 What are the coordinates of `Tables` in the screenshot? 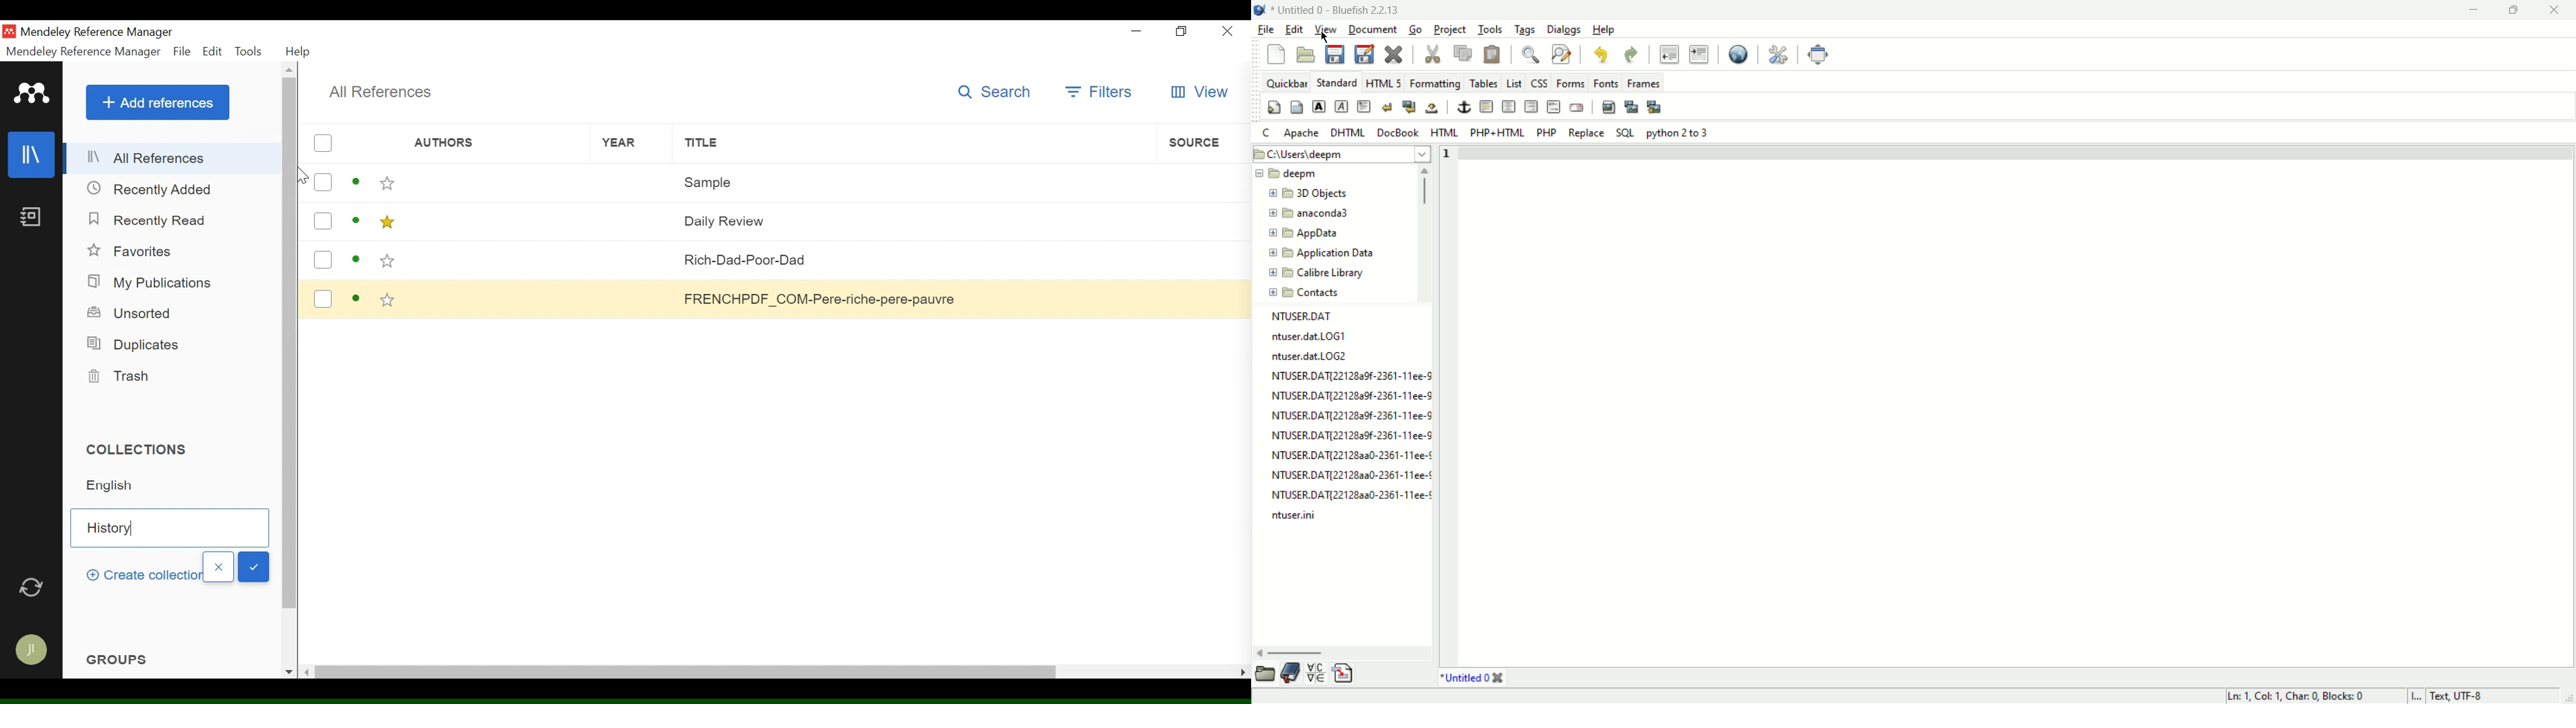 It's located at (1483, 84).